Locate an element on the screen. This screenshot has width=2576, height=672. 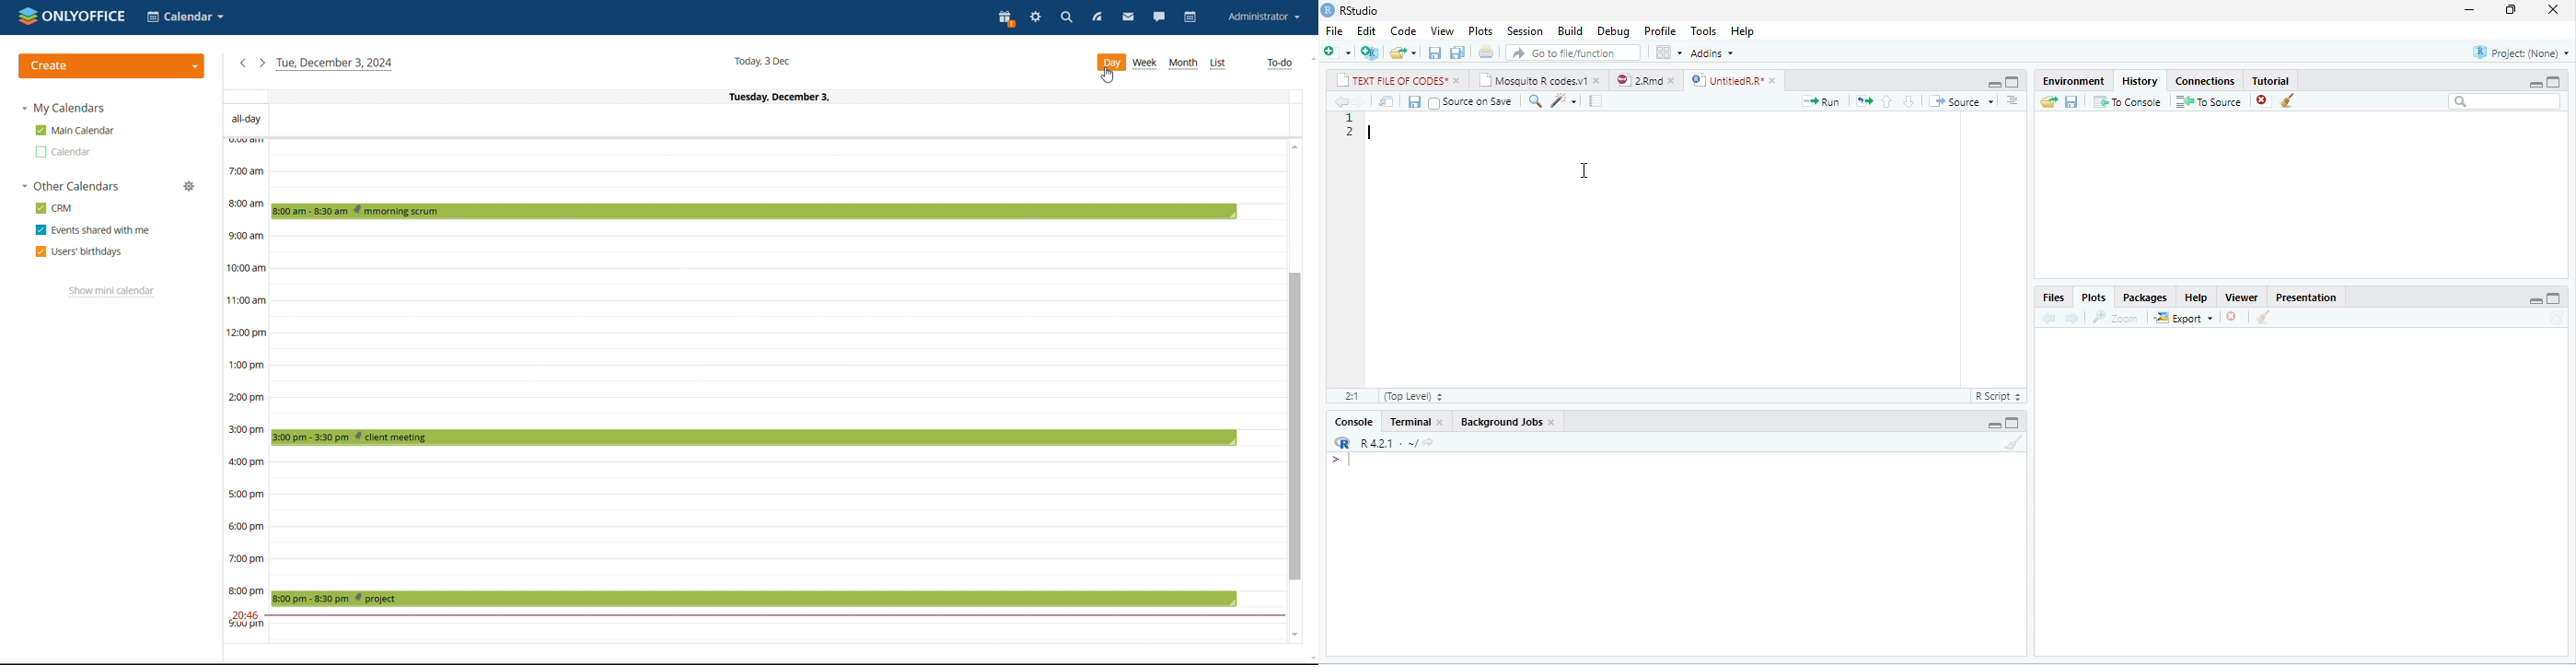
save is located at coordinates (1414, 101).